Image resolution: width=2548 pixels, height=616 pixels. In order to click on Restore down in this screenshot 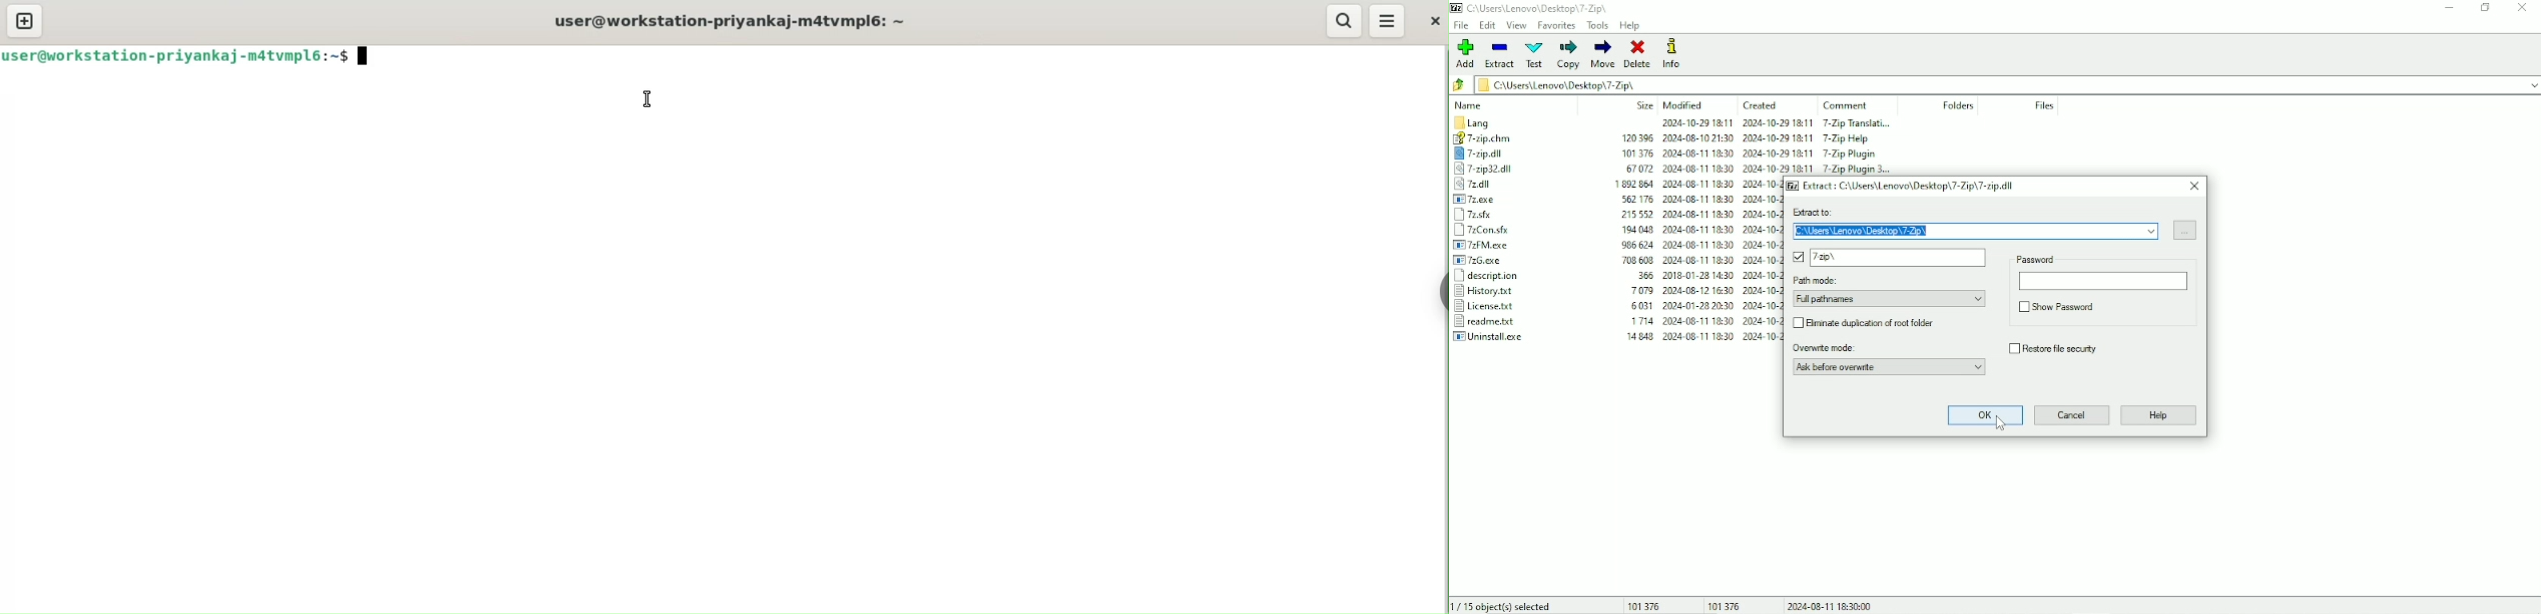, I will do `click(2486, 7)`.